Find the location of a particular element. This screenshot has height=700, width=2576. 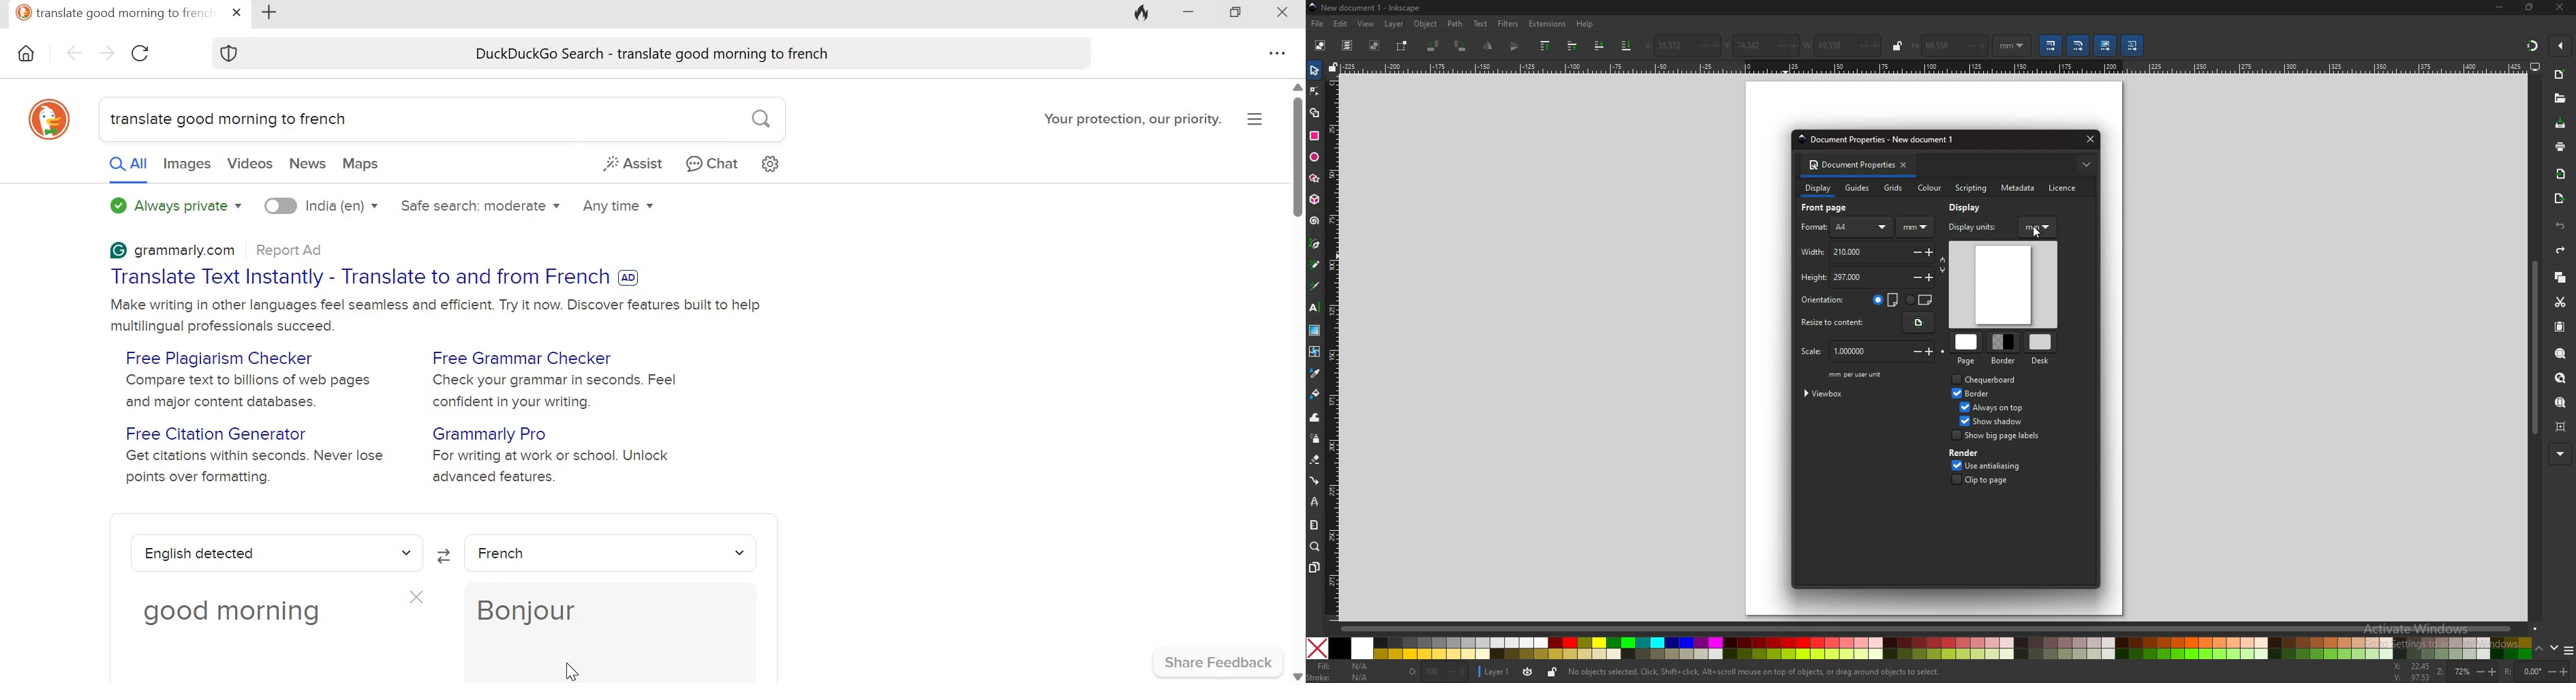

- is located at coordinates (2548, 671).